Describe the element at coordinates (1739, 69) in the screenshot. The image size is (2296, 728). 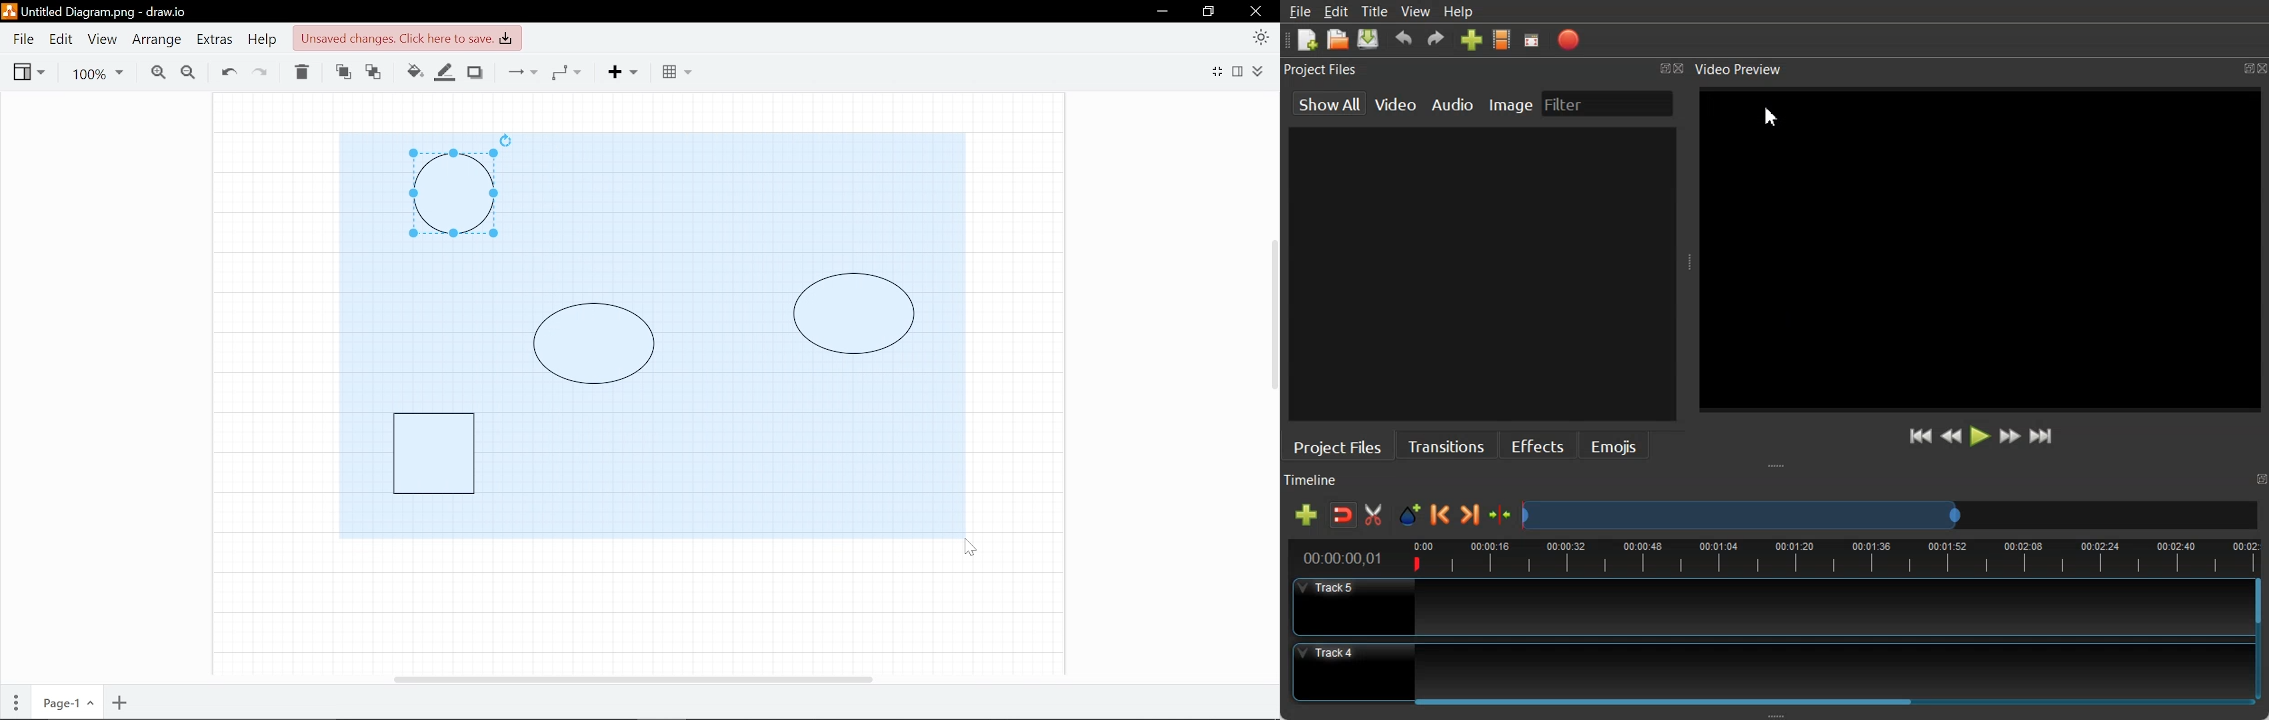
I see `Video Preview` at that location.